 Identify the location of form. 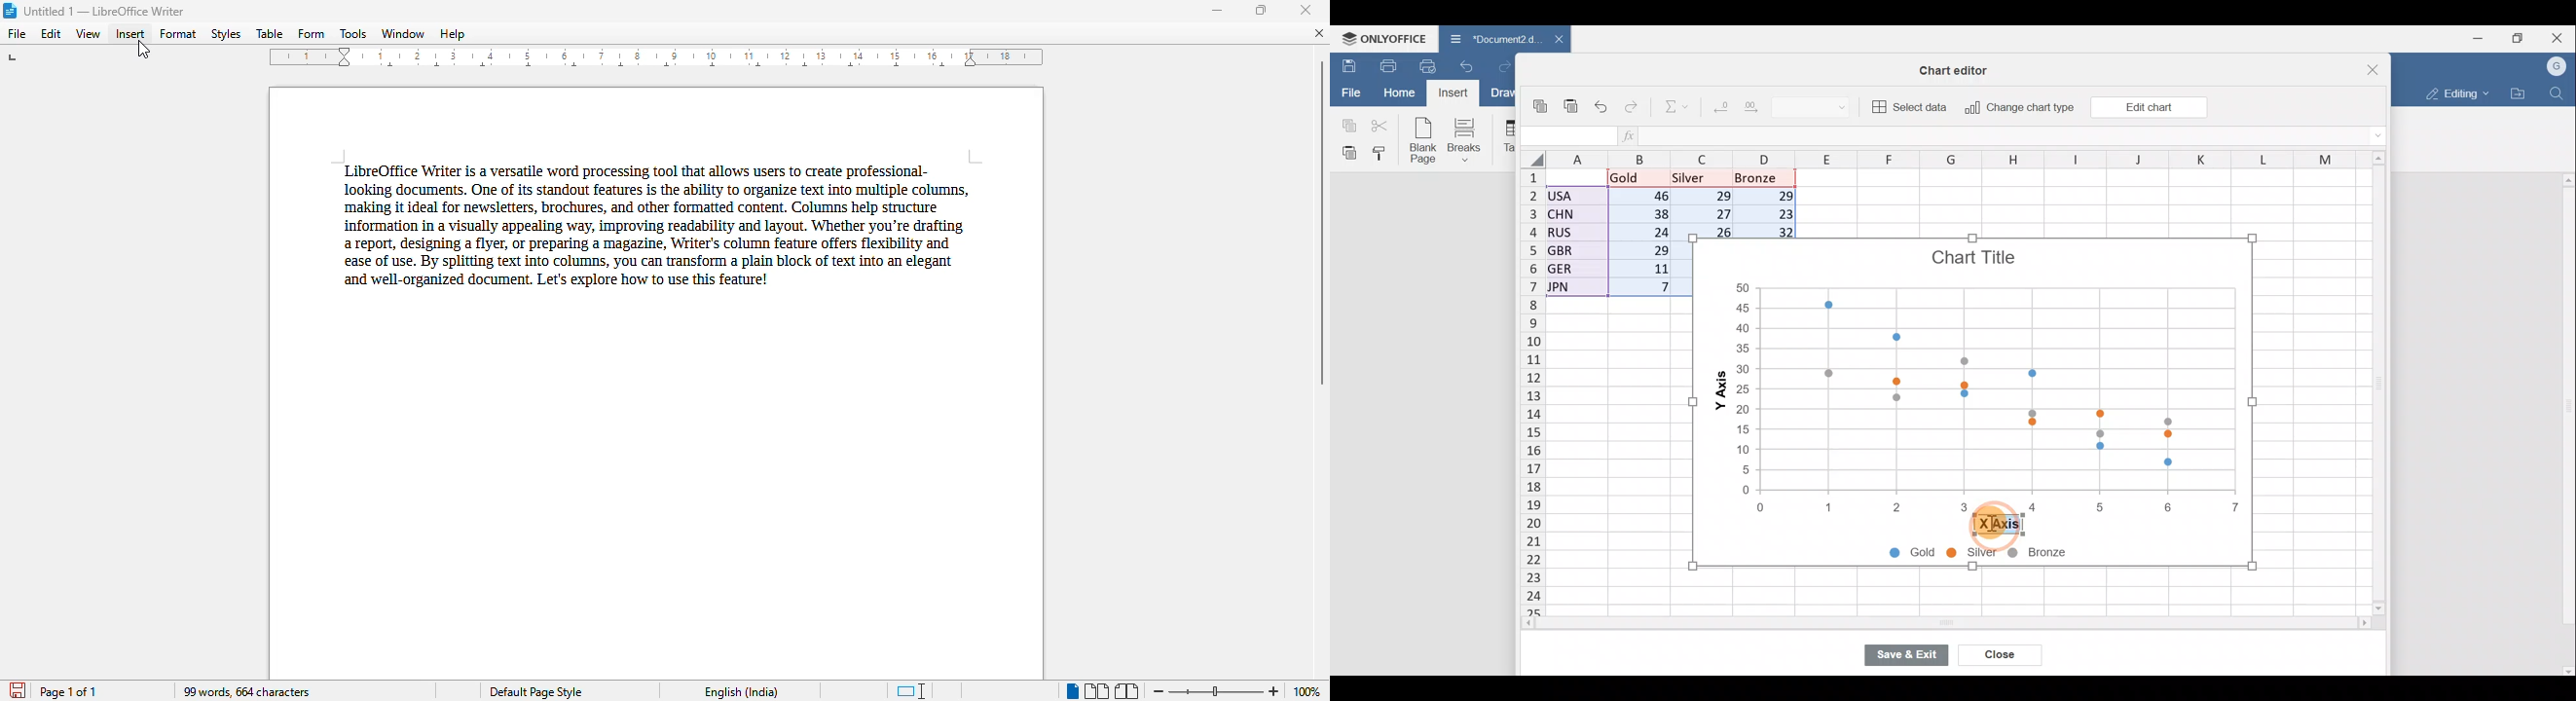
(311, 34).